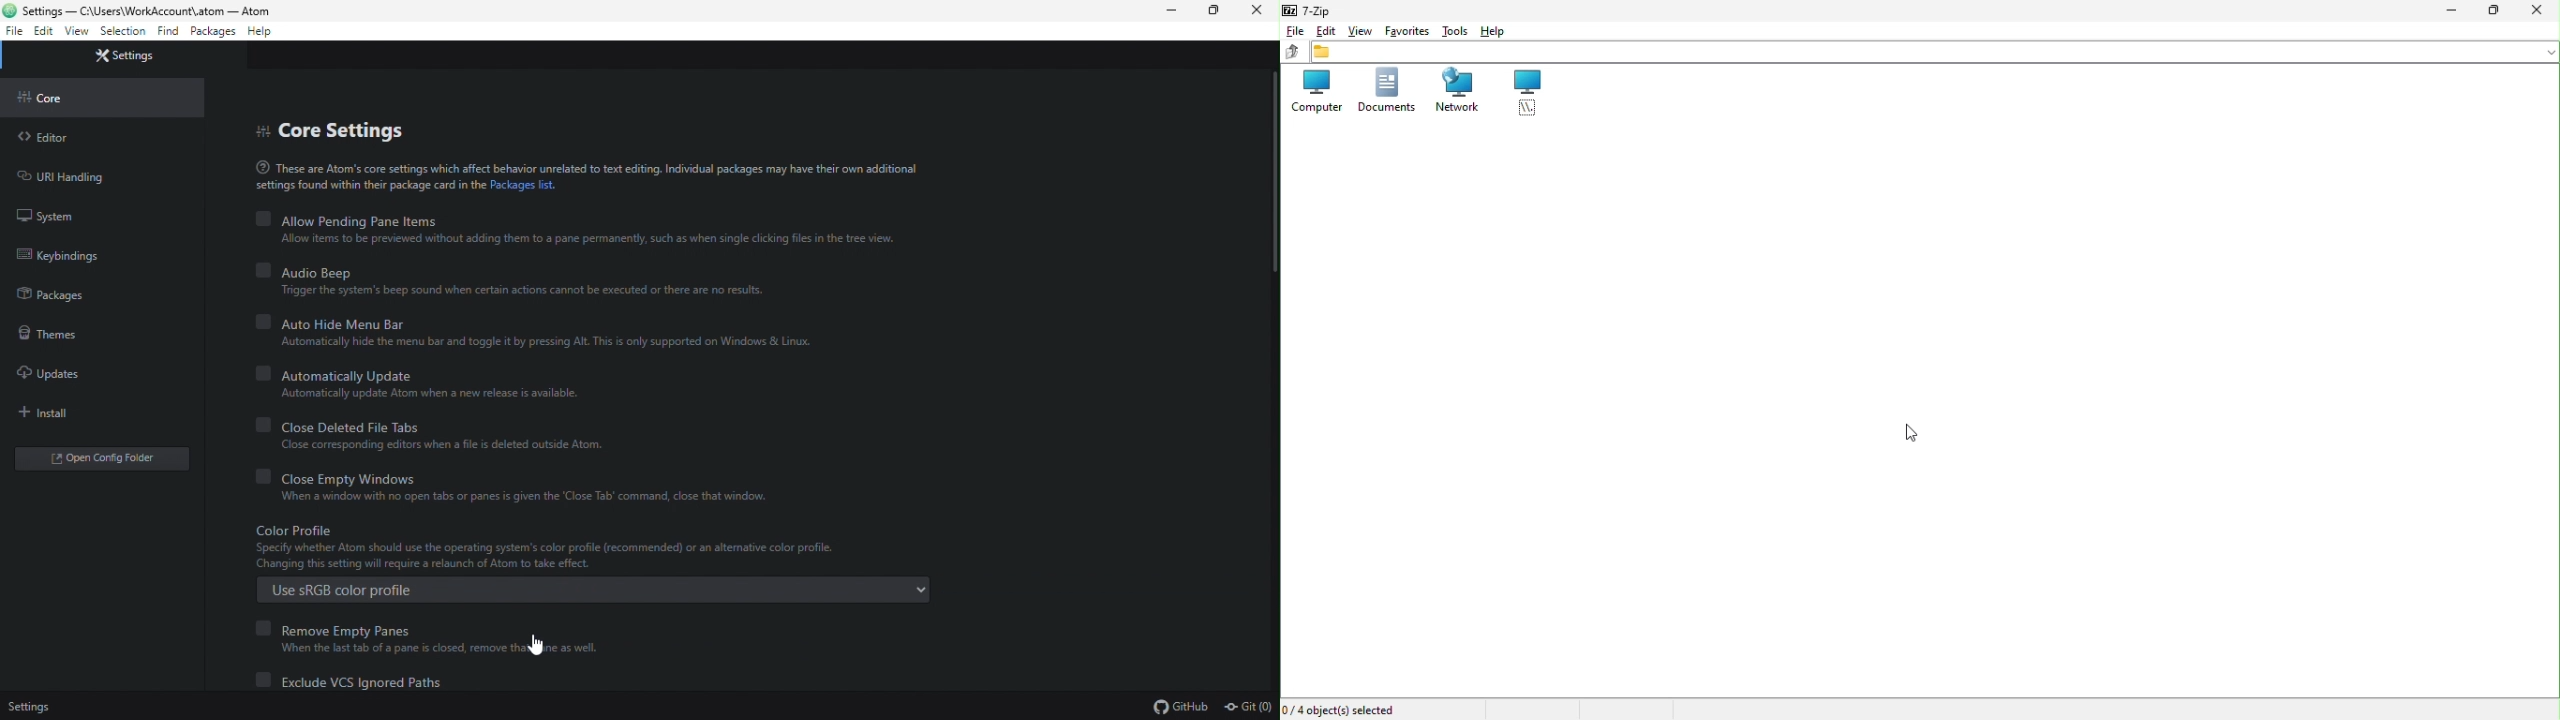 The height and width of the screenshot is (728, 2576). I want to click on use sRGB color profile (enabled), so click(595, 564).